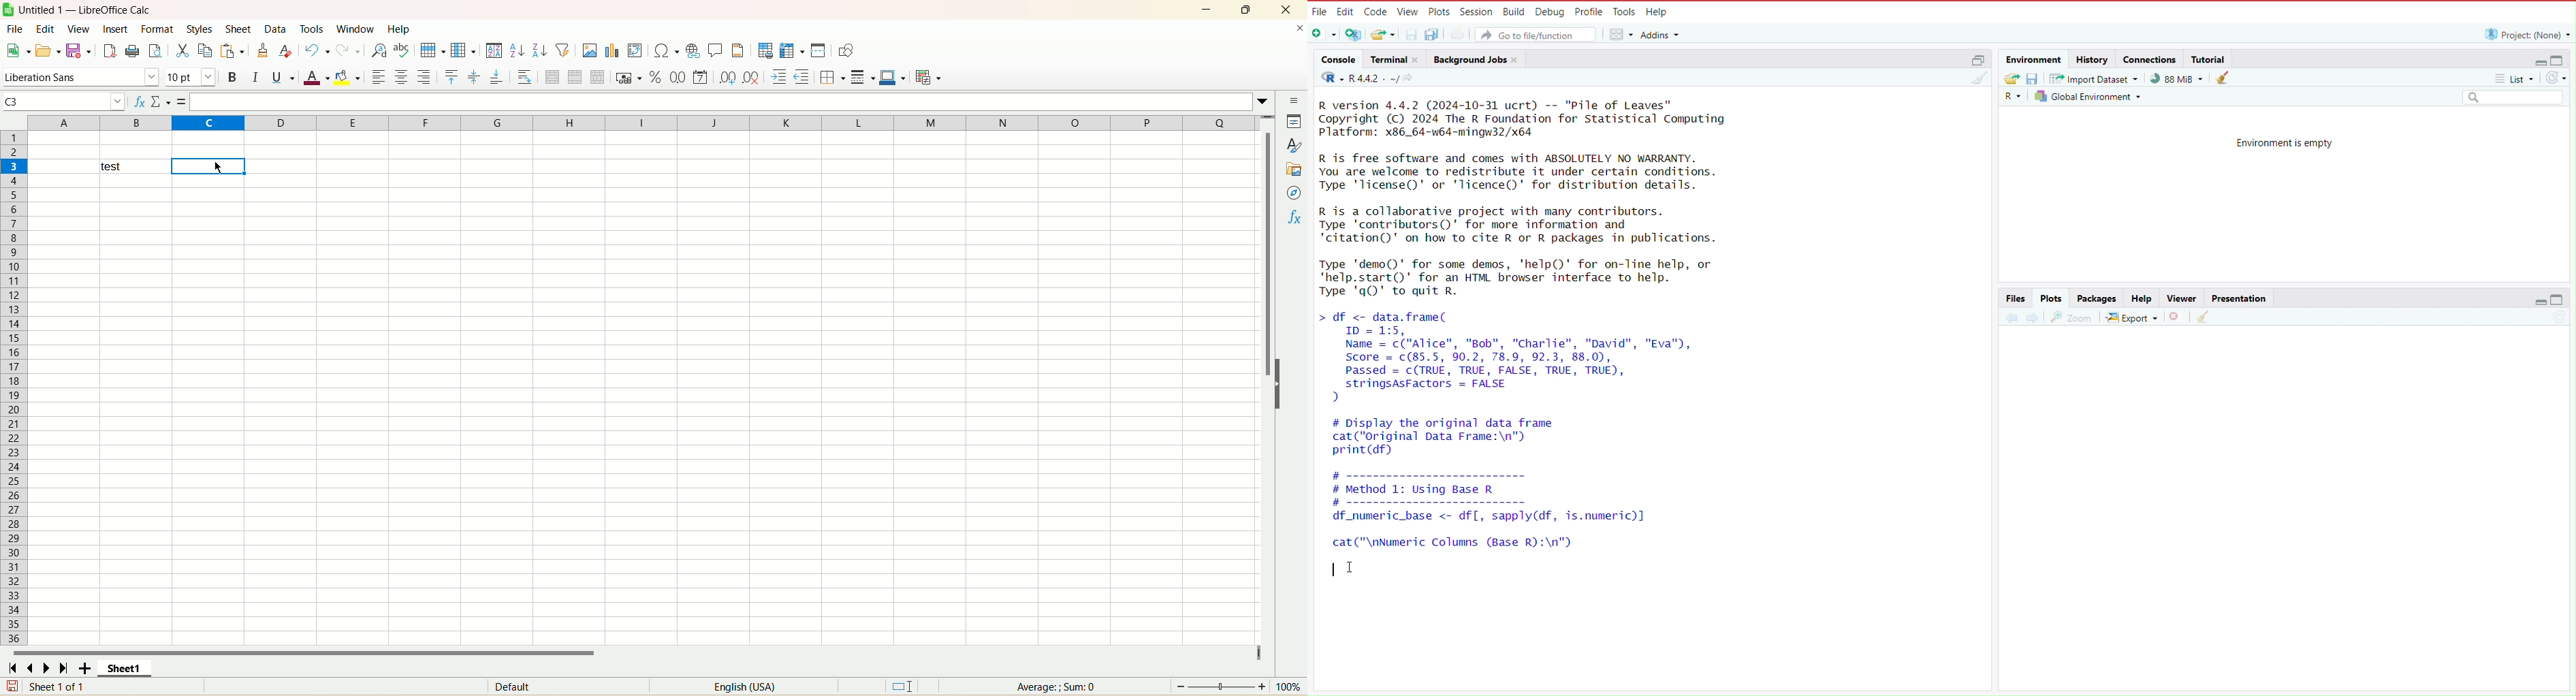 The height and width of the screenshot is (700, 2576). What do you see at coordinates (2204, 318) in the screenshot?
I see `clear all plots` at bounding box center [2204, 318].